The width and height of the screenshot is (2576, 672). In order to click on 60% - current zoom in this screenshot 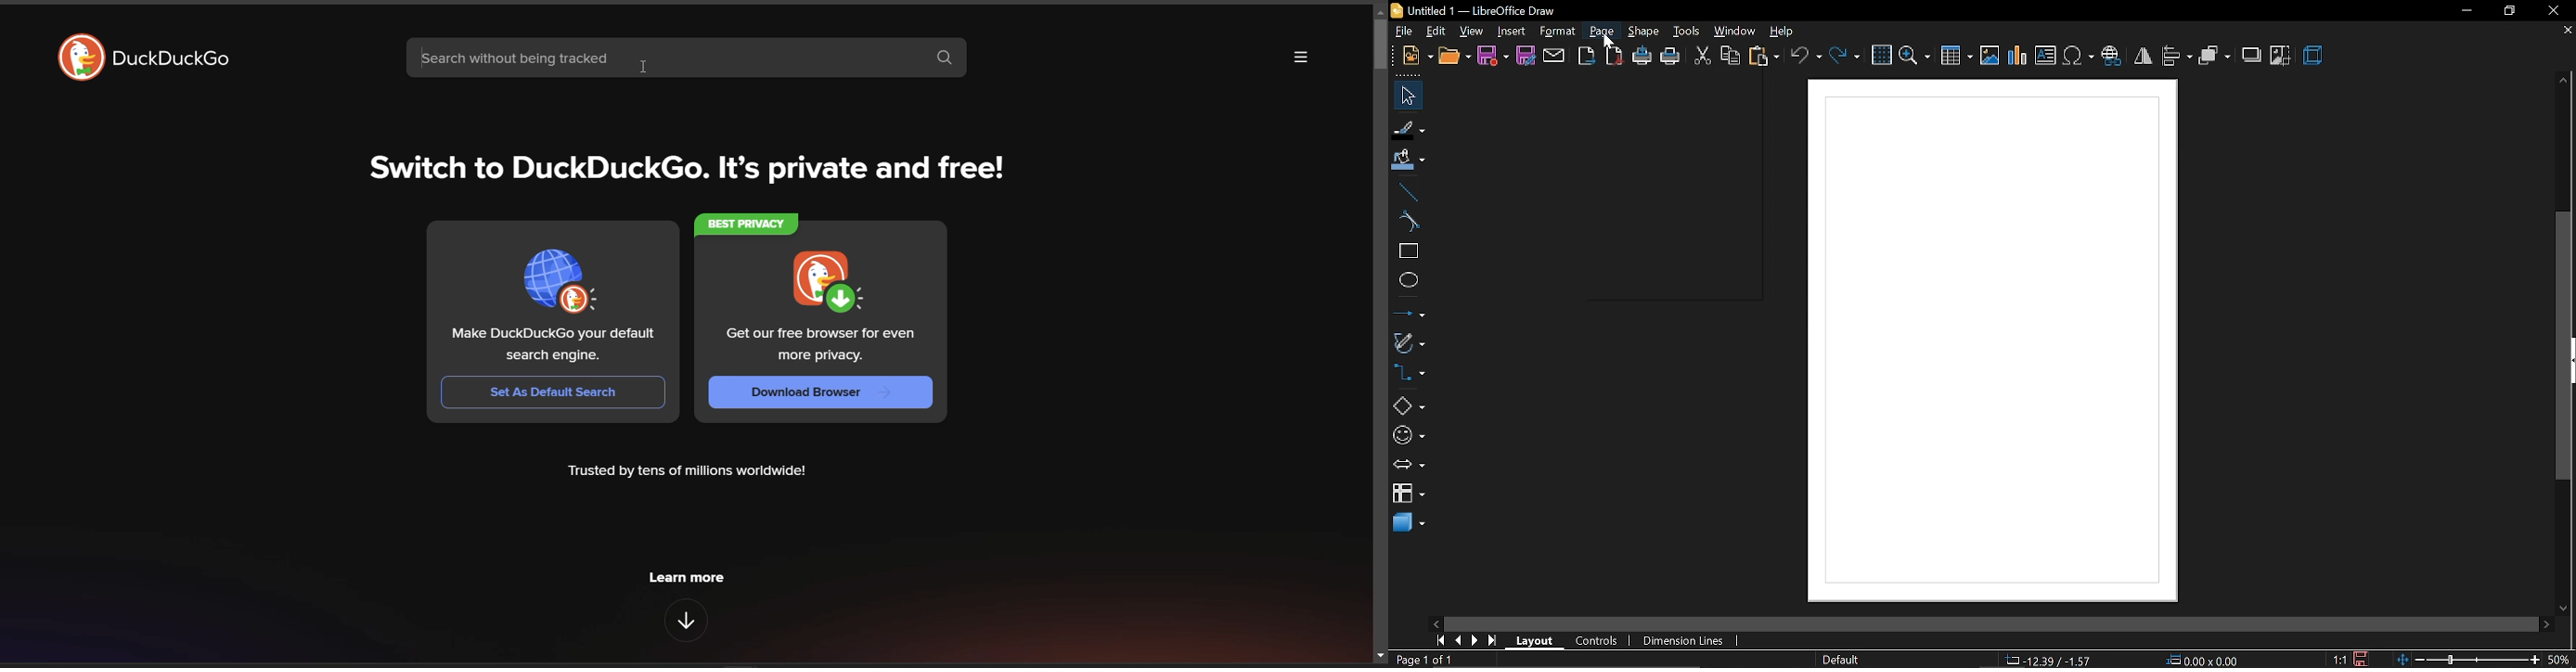, I will do `click(2562, 657)`.